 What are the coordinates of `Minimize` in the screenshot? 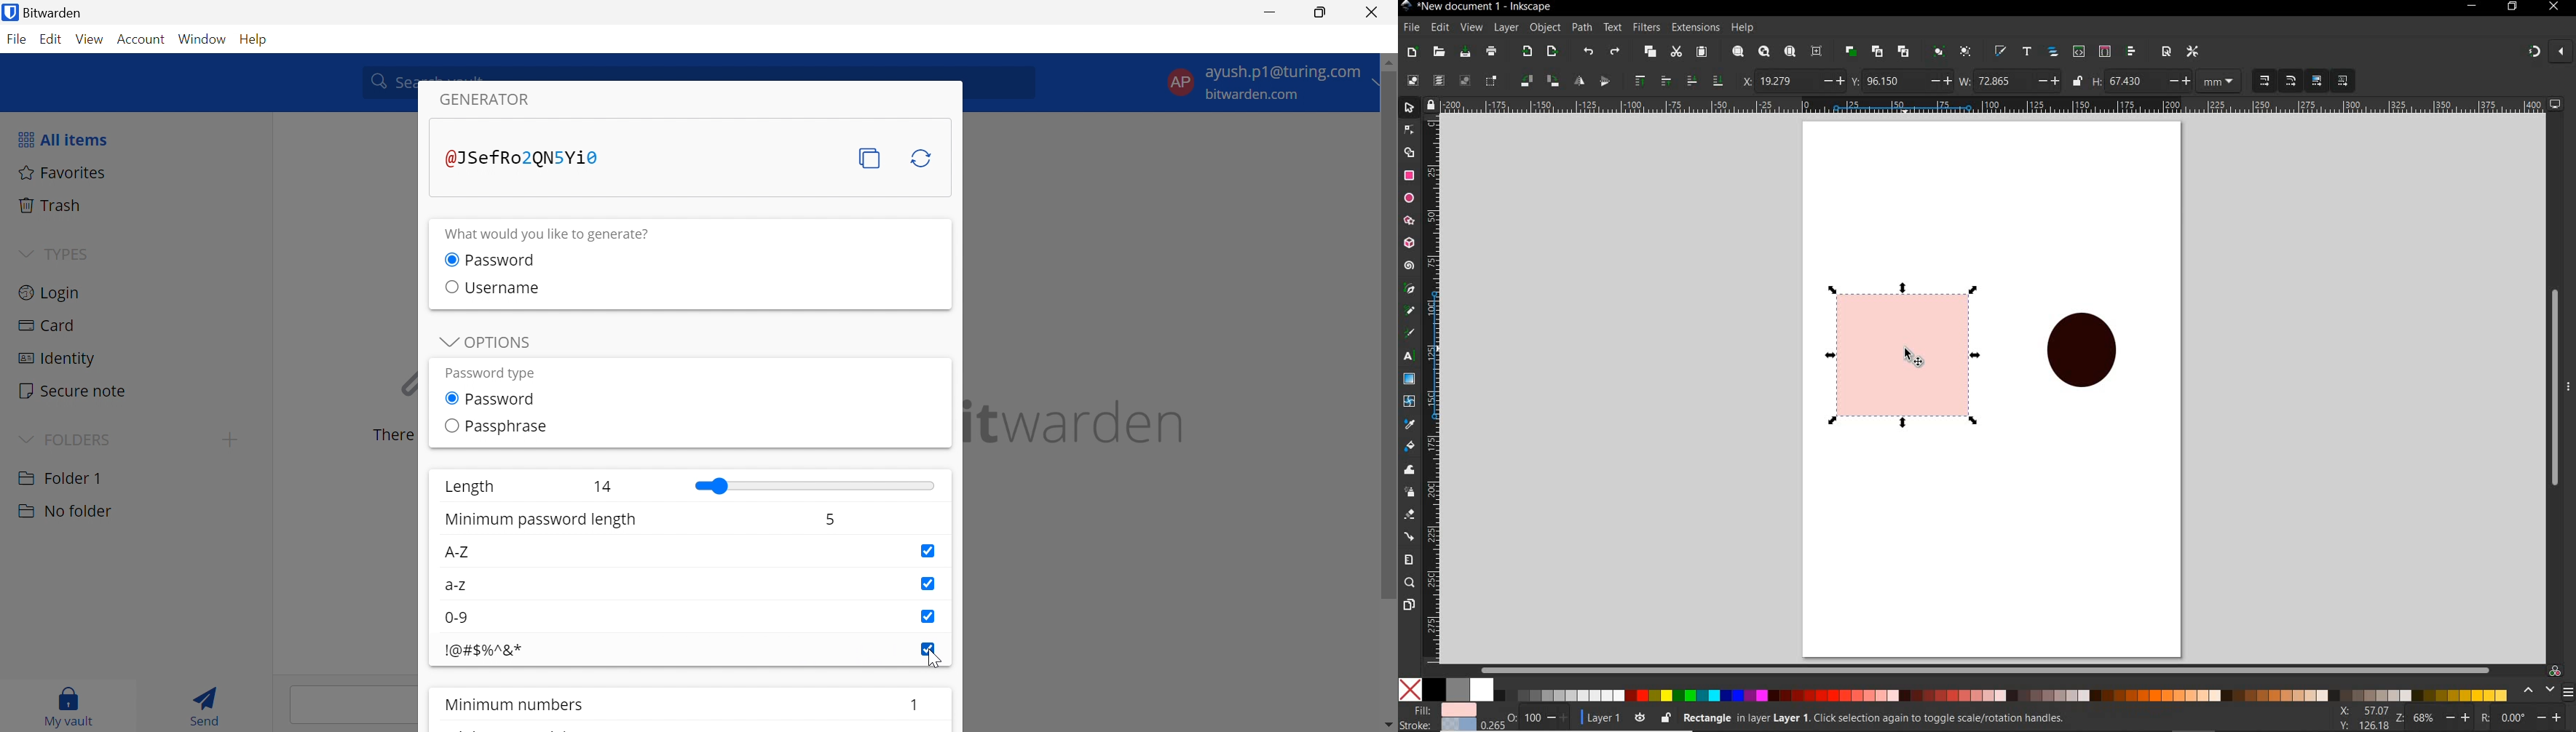 It's located at (1271, 10).